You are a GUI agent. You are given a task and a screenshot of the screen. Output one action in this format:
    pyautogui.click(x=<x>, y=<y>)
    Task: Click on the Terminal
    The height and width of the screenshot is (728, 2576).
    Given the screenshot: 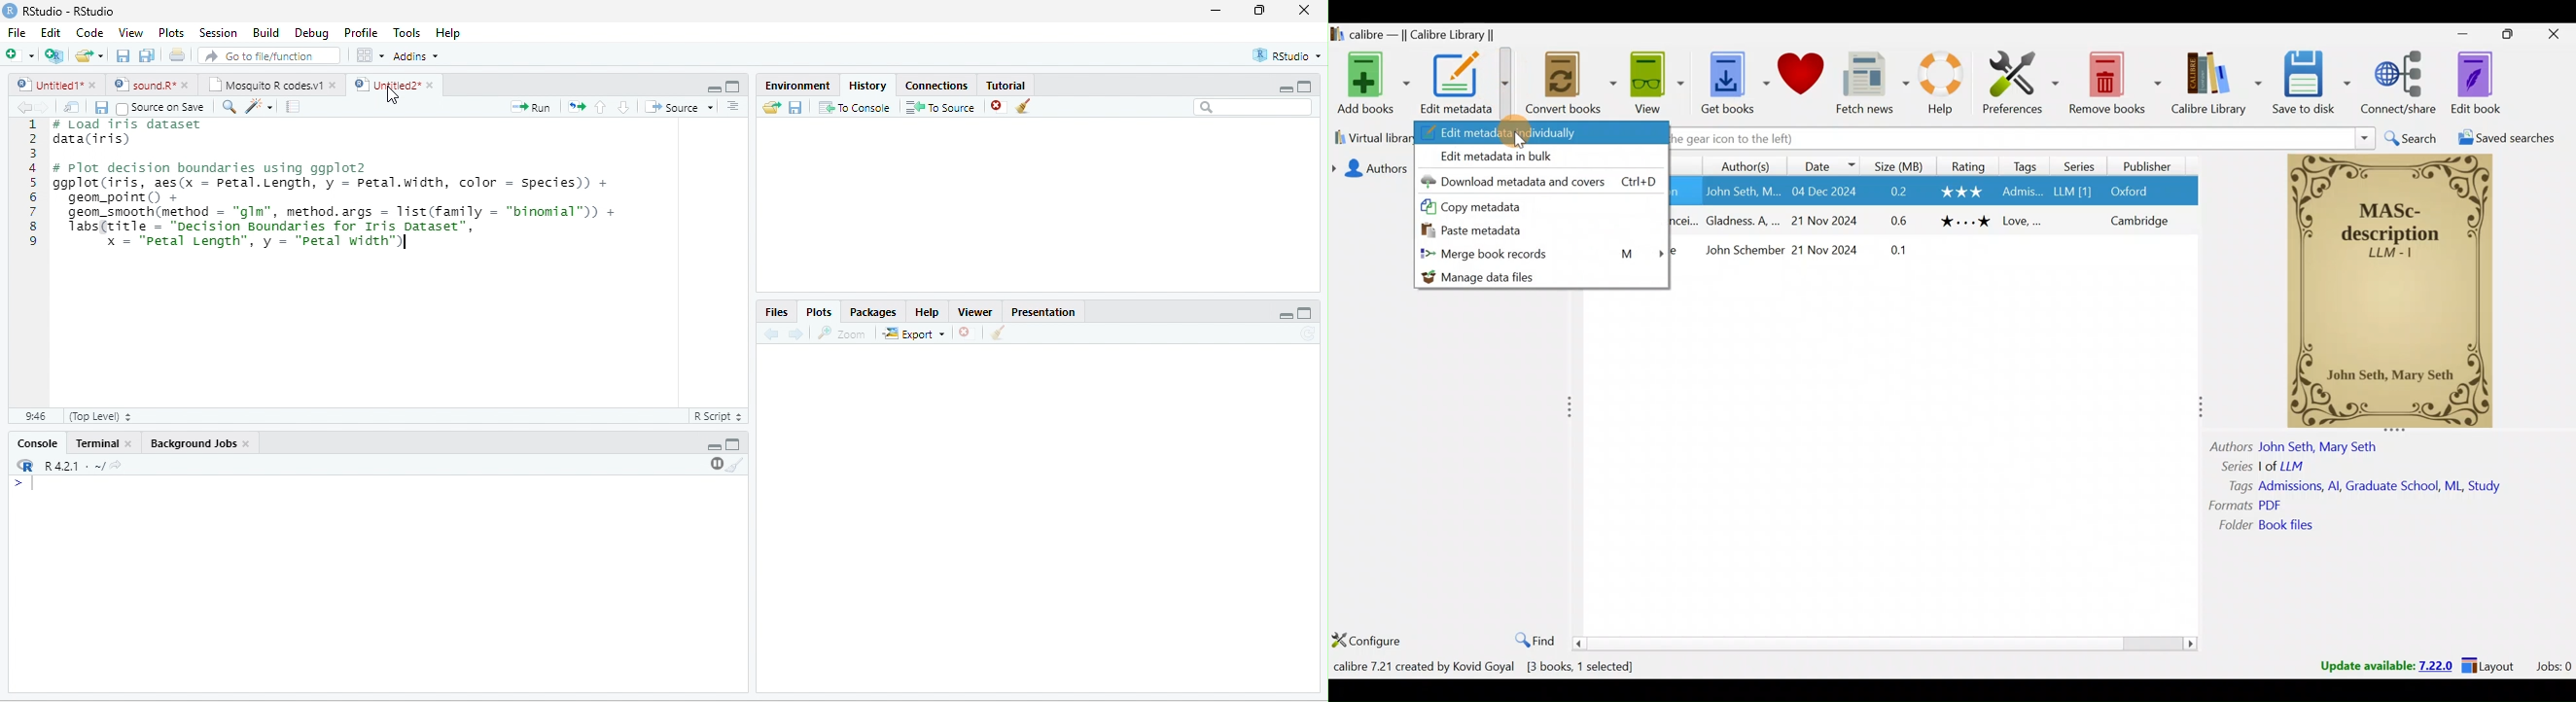 What is the action you would take?
    pyautogui.click(x=94, y=442)
    